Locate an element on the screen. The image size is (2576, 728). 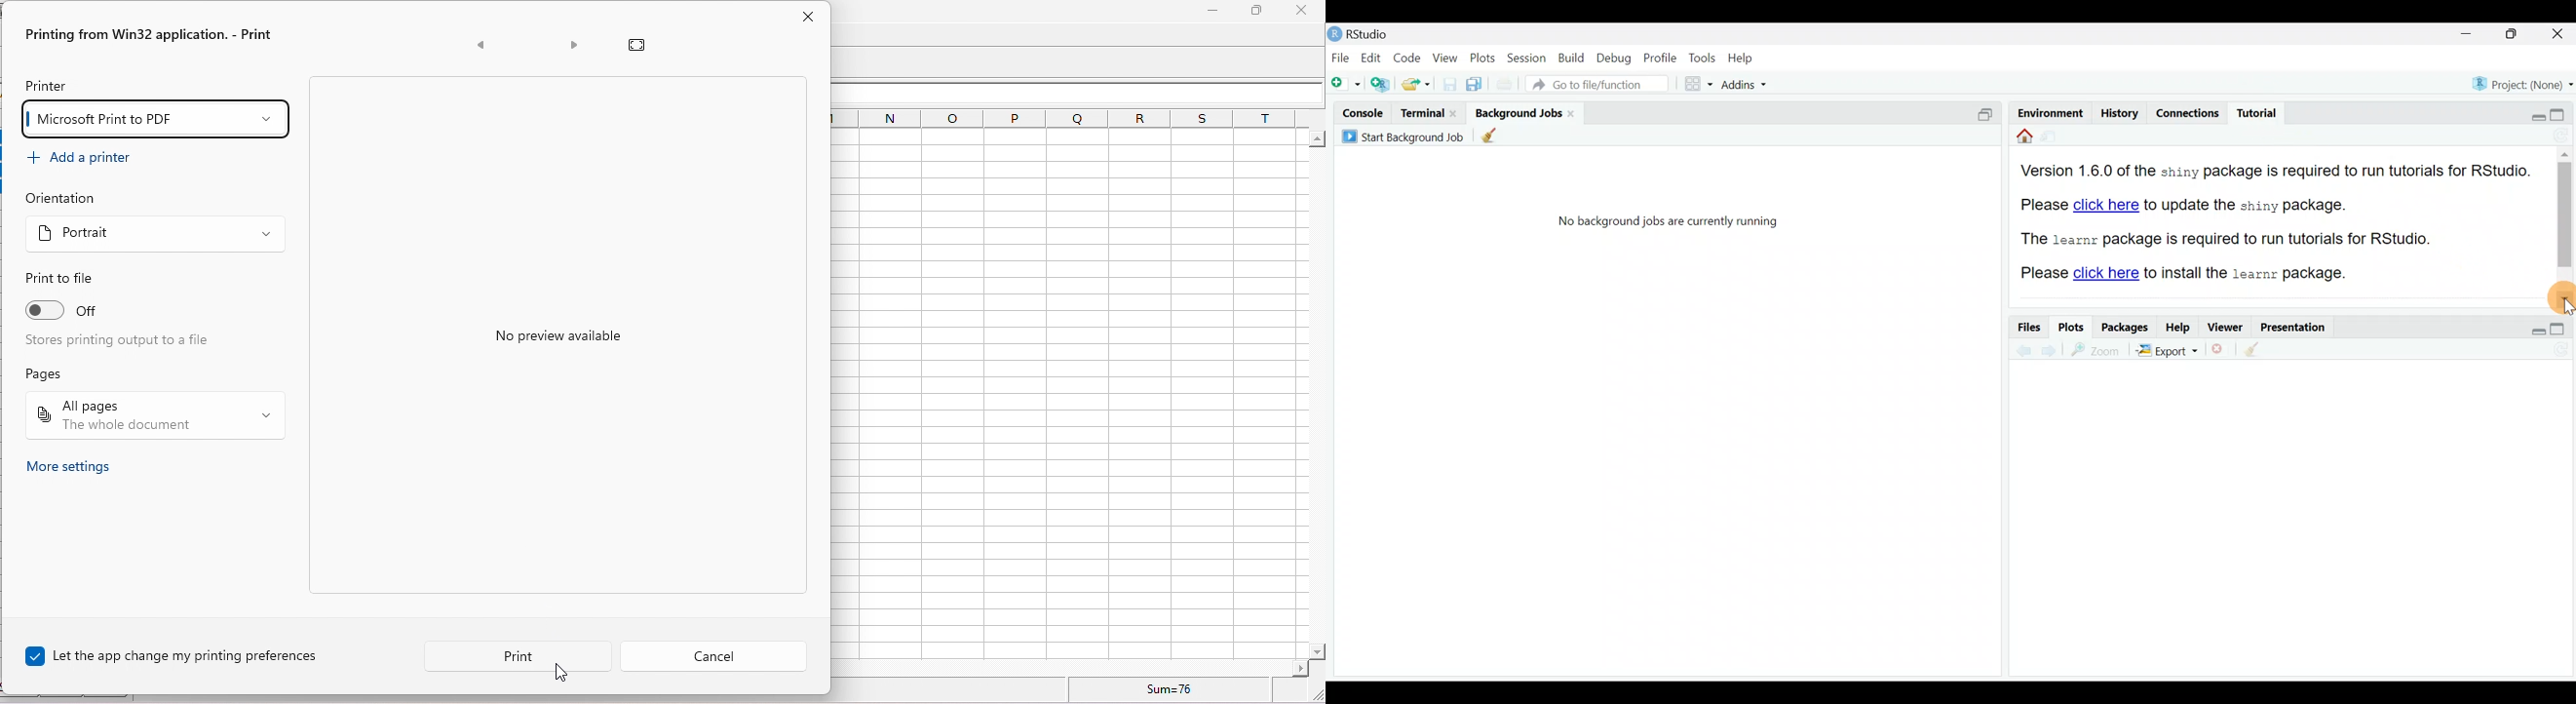
Code is located at coordinates (1406, 59).